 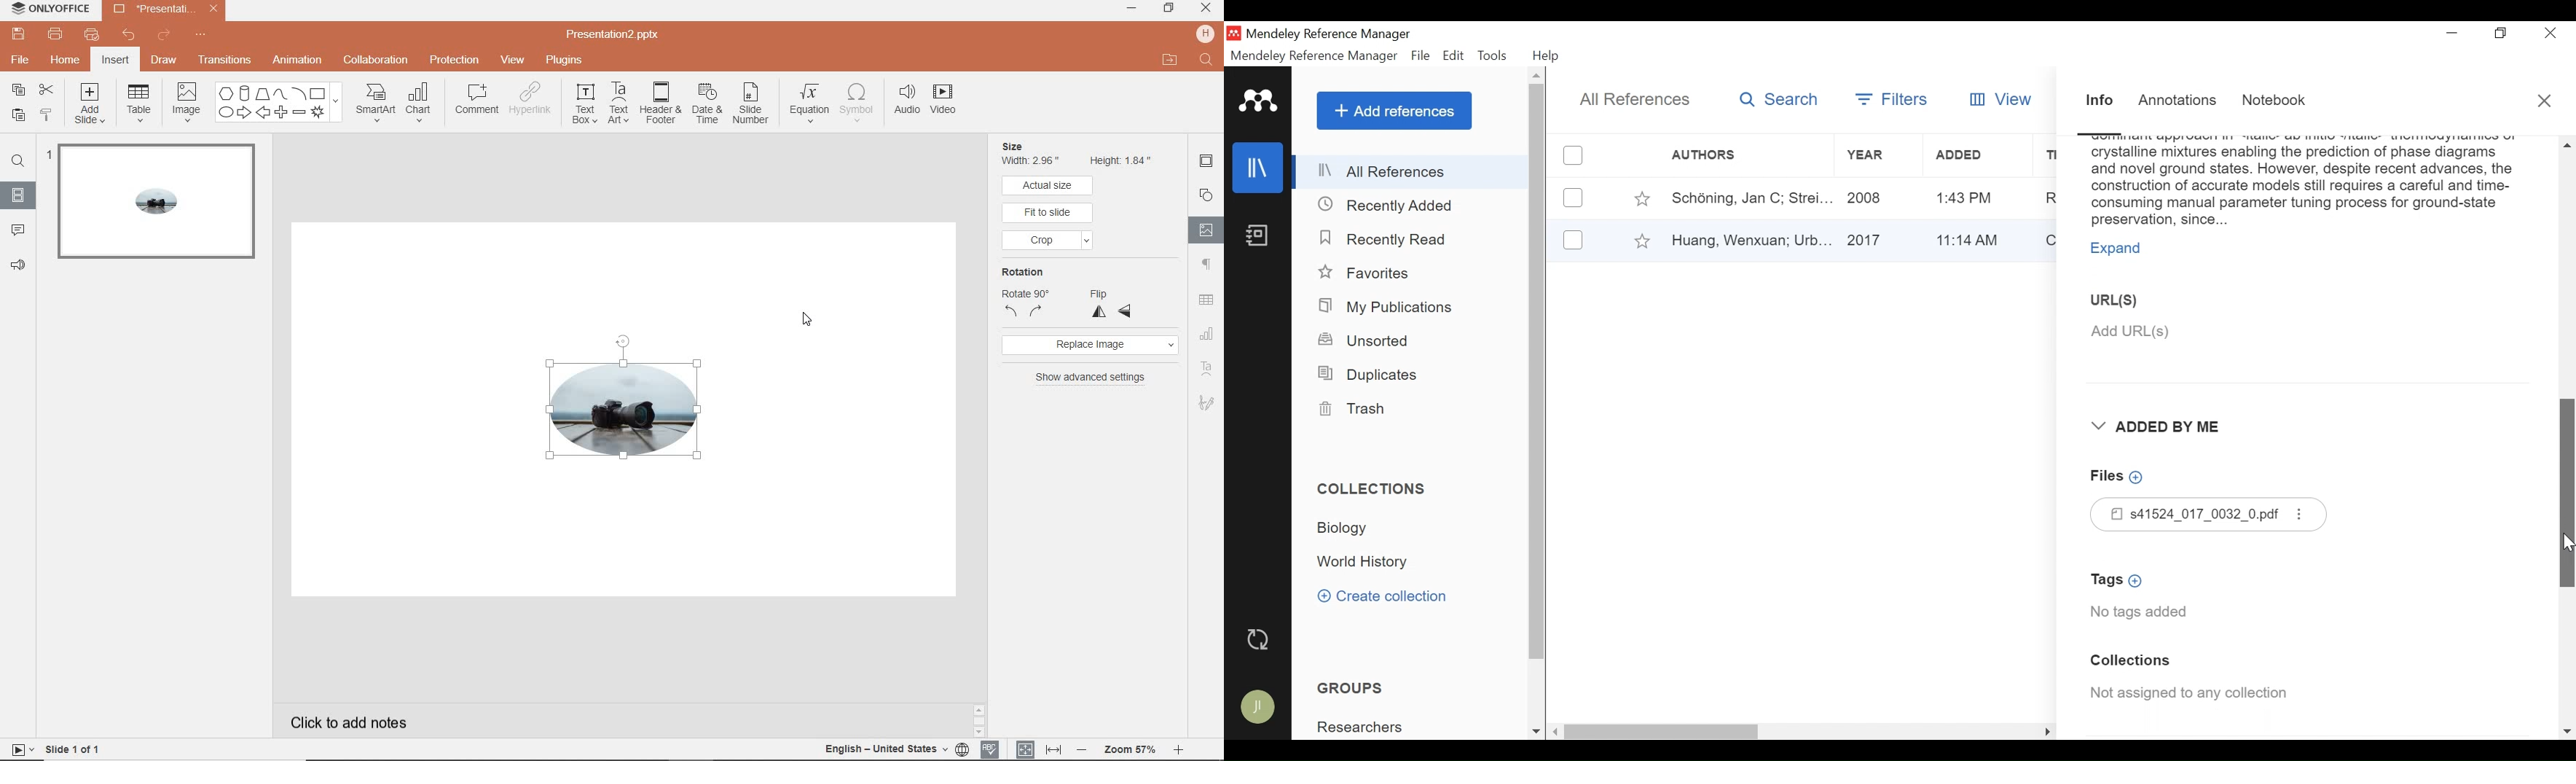 I want to click on open file location, so click(x=1169, y=61).